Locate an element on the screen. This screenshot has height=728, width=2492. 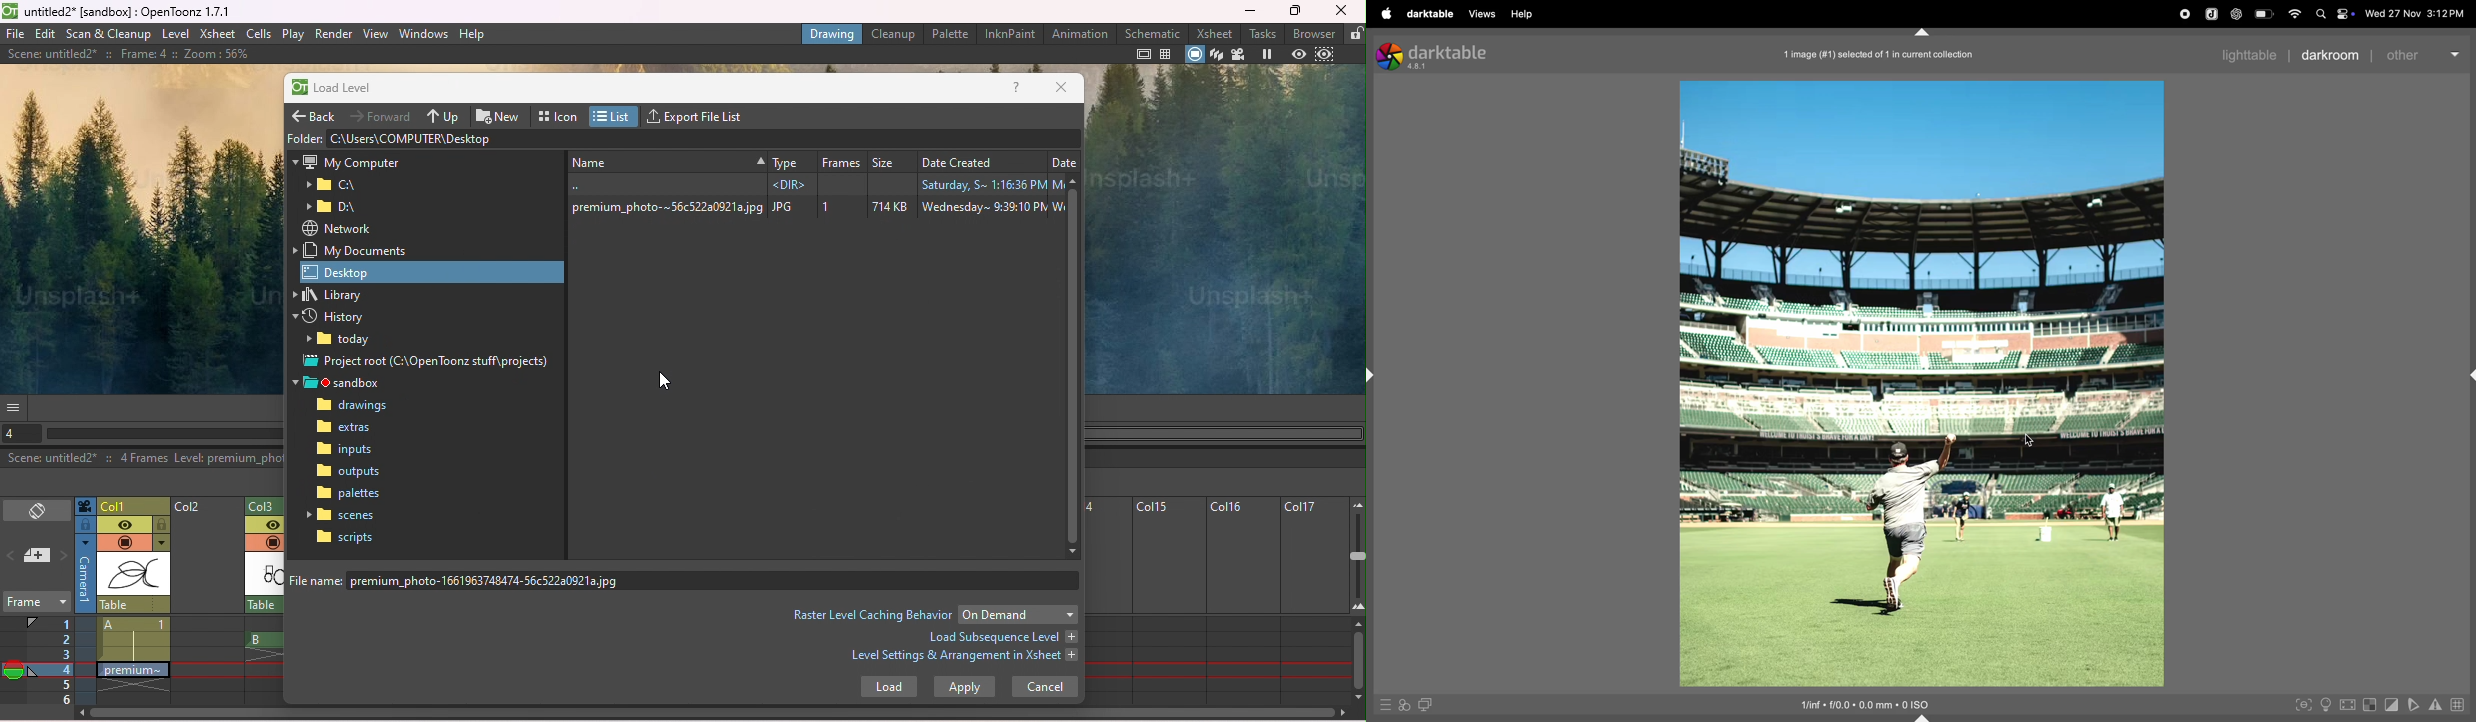
chatgpt is located at coordinates (2237, 13).